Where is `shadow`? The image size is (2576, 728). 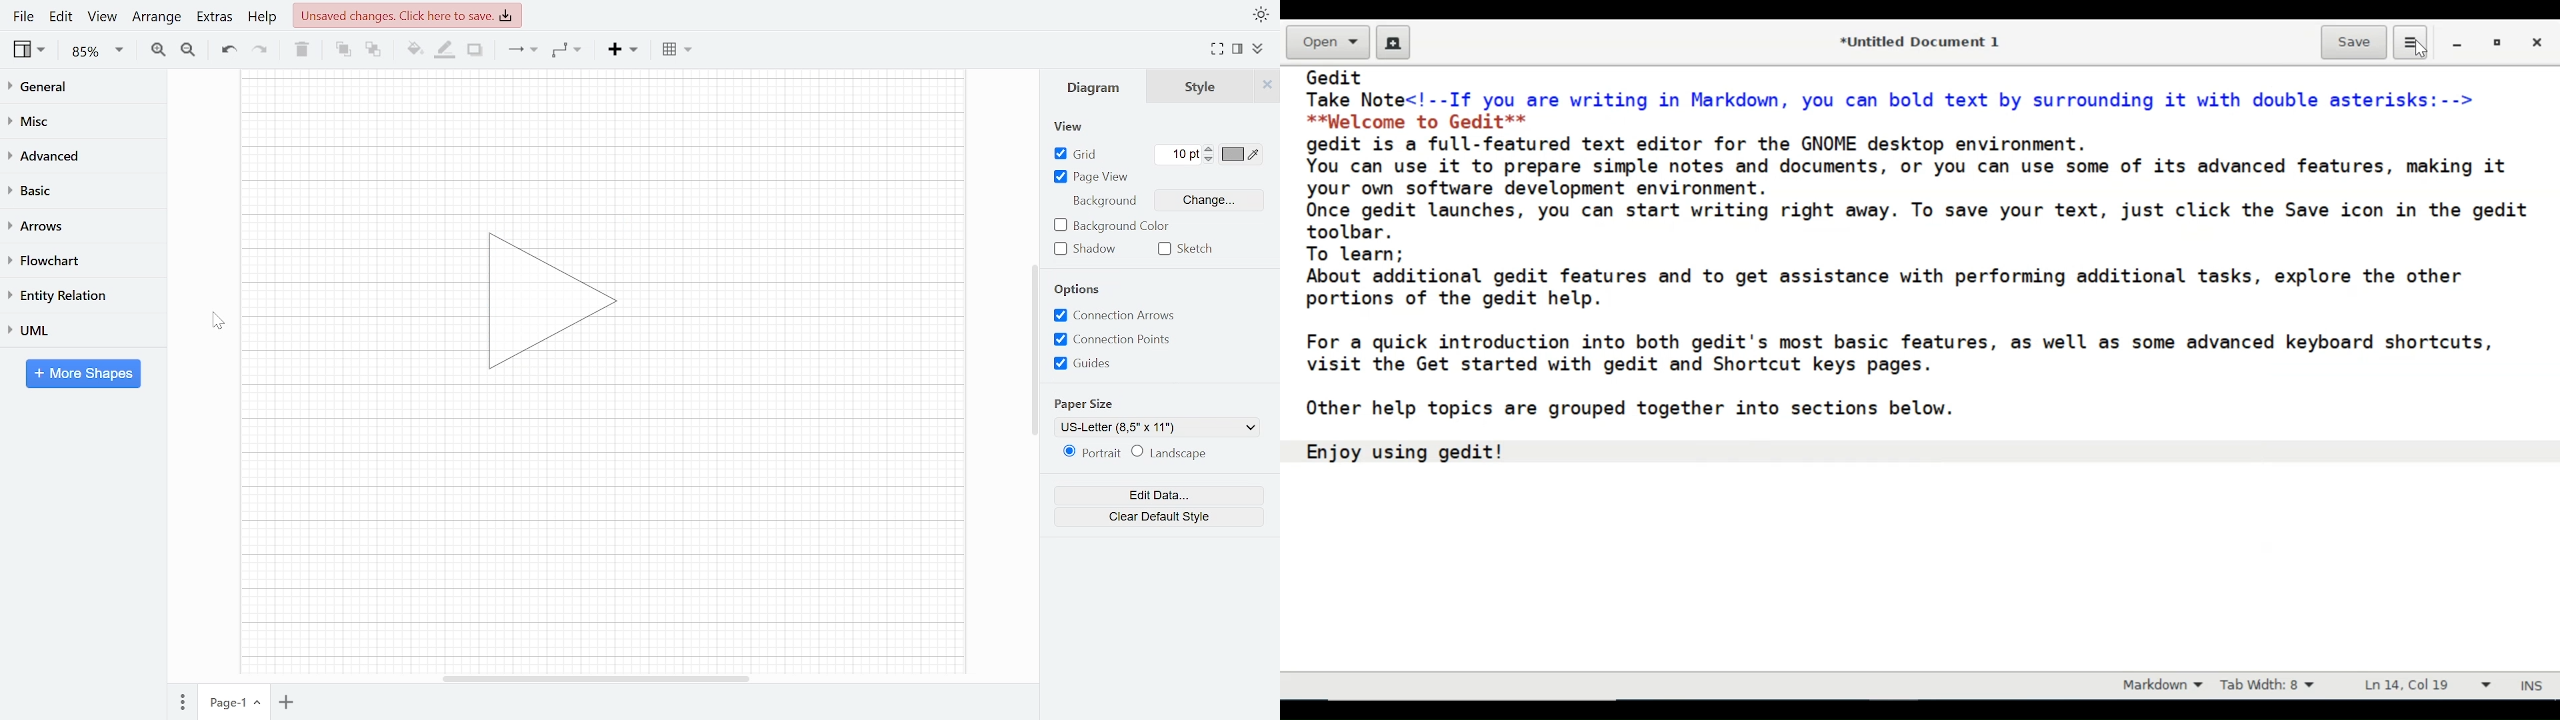
shadow is located at coordinates (1089, 248).